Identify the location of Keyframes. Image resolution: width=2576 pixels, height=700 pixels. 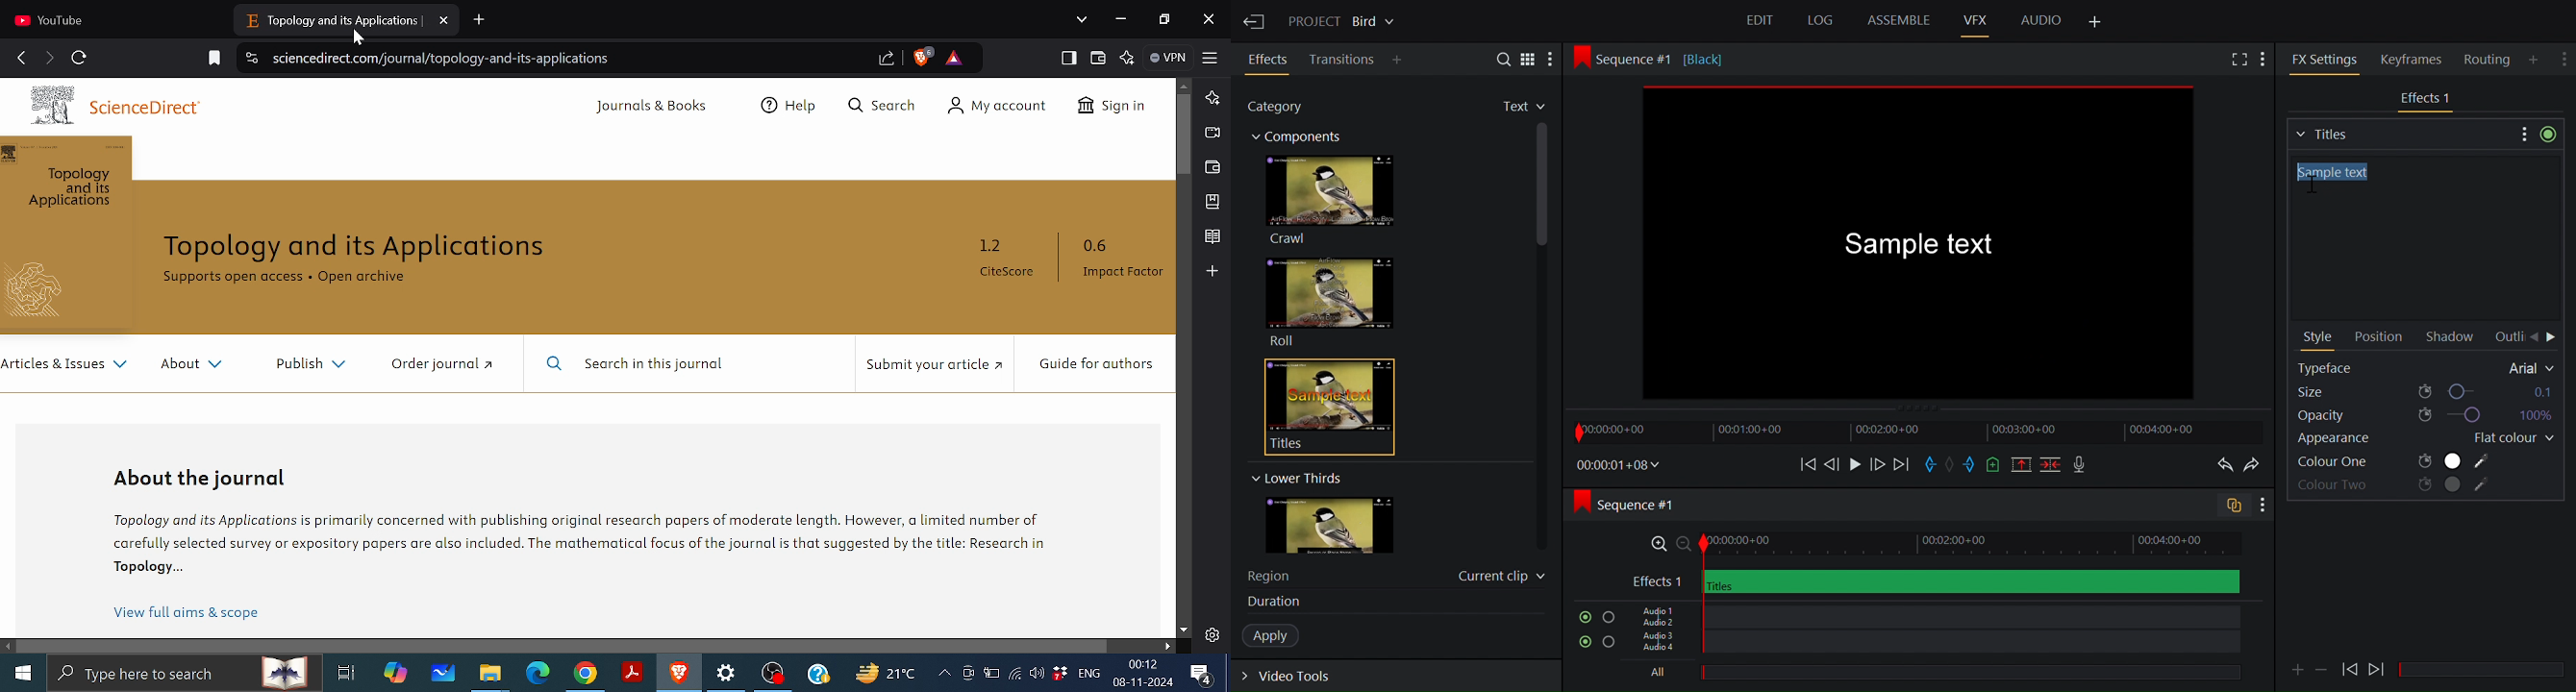
(2417, 59).